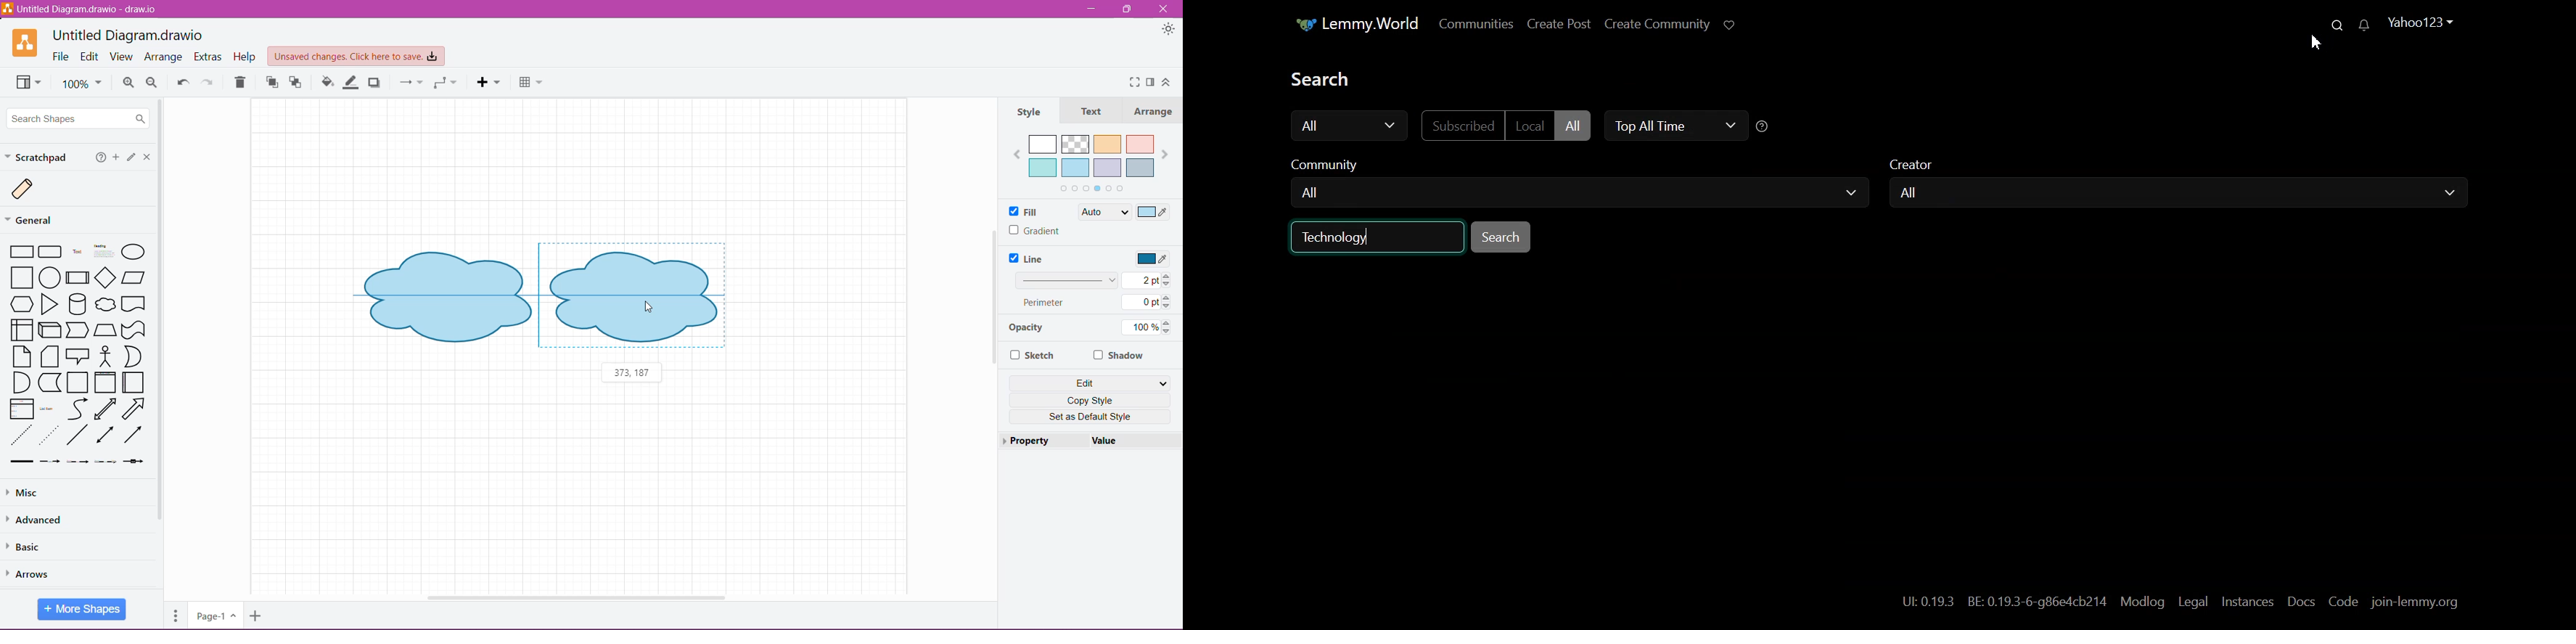  What do you see at coordinates (445, 83) in the screenshot?
I see `Waypoint` at bounding box center [445, 83].